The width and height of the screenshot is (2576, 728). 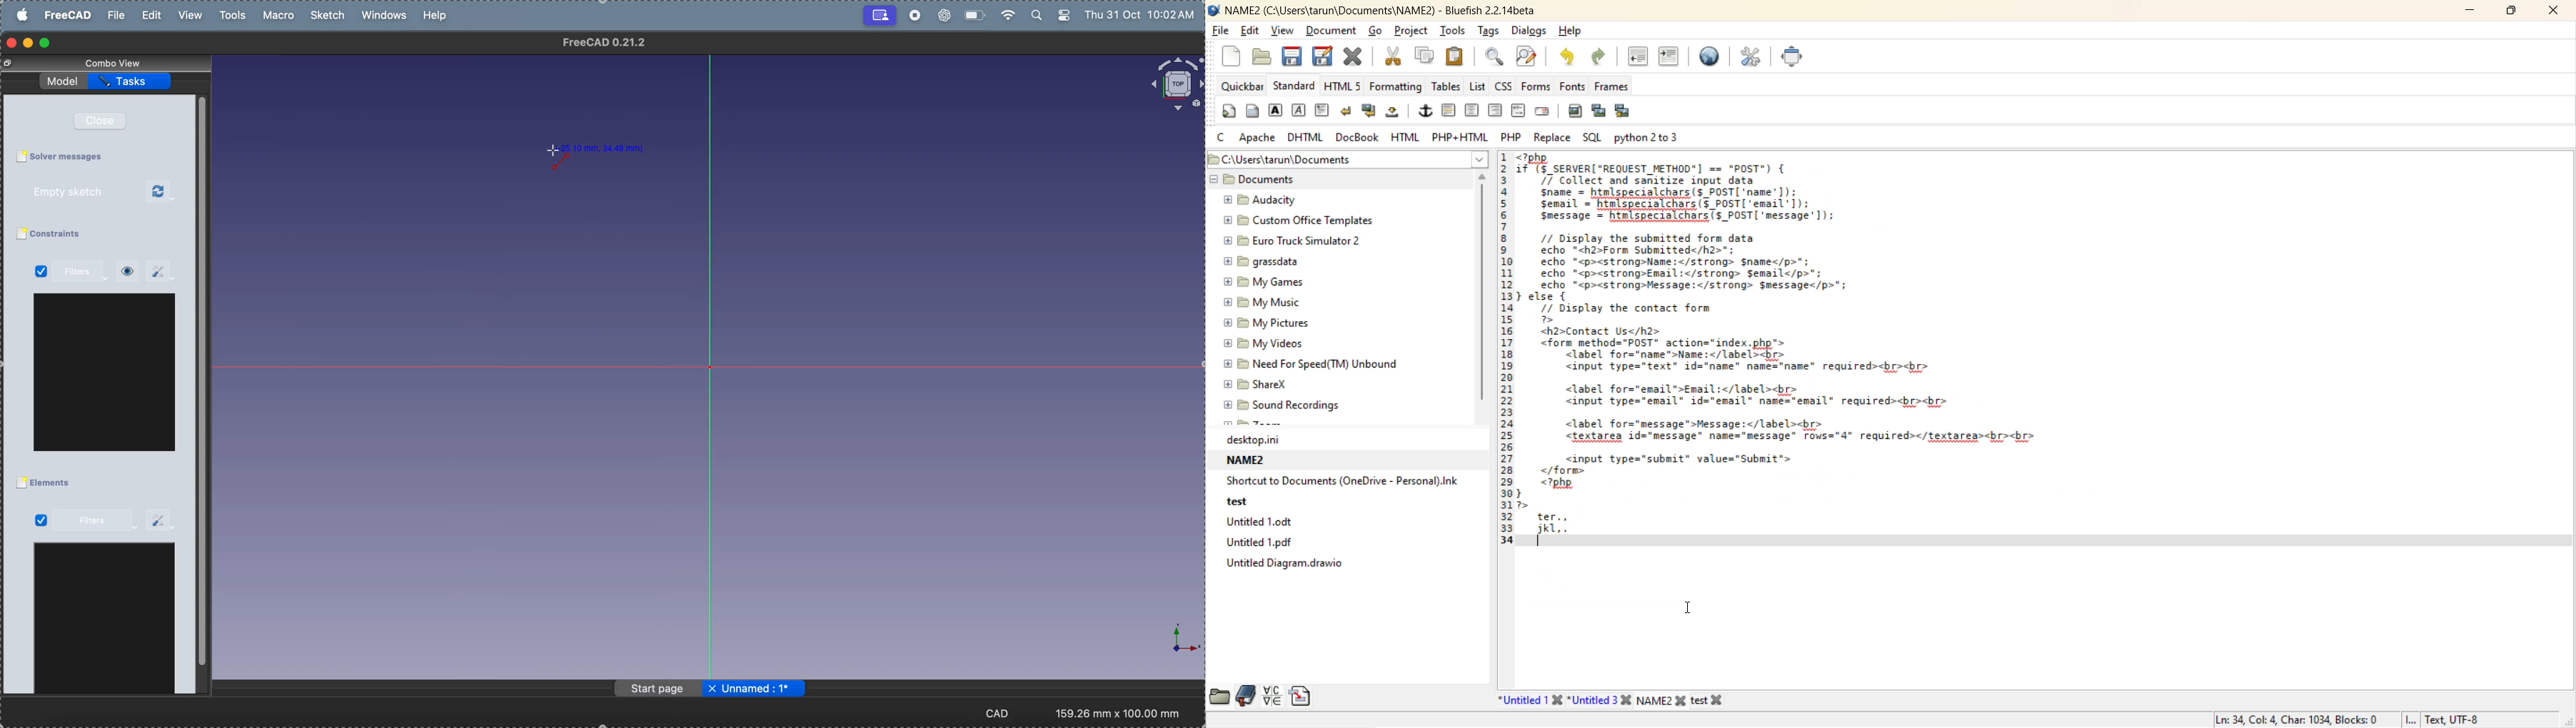 What do you see at coordinates (1273, 200) in the screenshot?
I see `Audacity` at bounding box center [1273, 200].